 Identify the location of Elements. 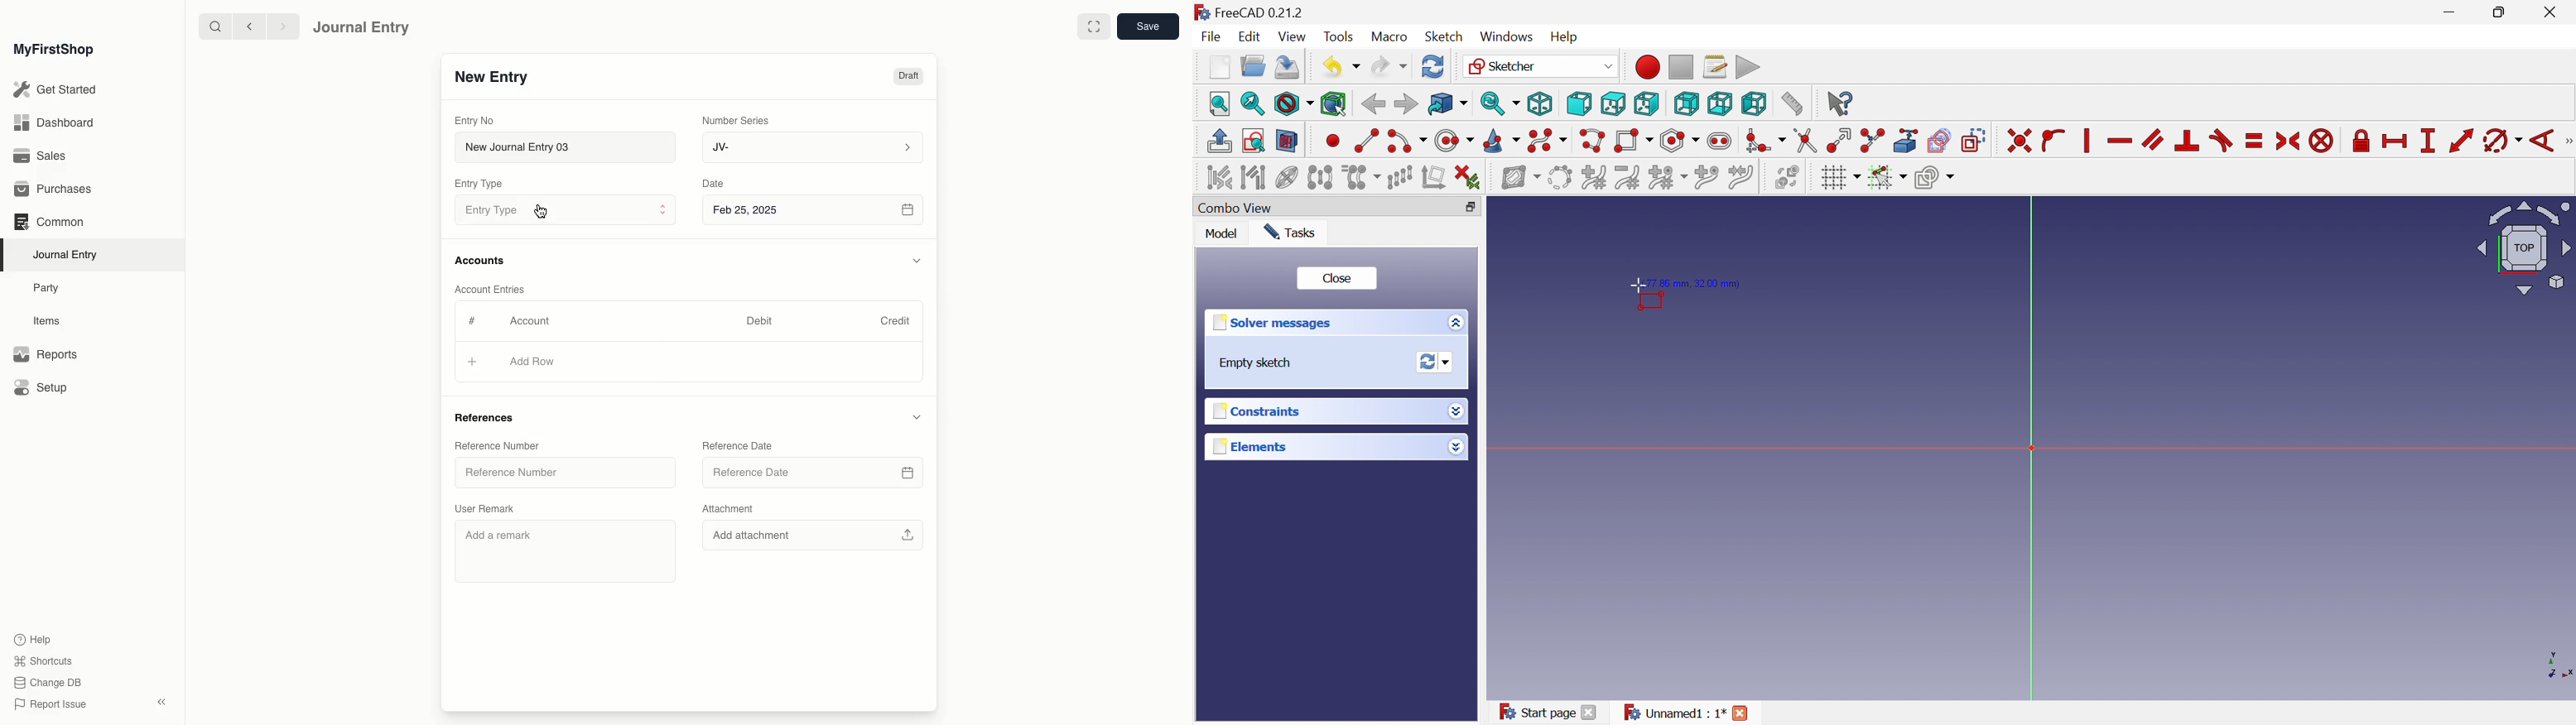
(1249, 447).